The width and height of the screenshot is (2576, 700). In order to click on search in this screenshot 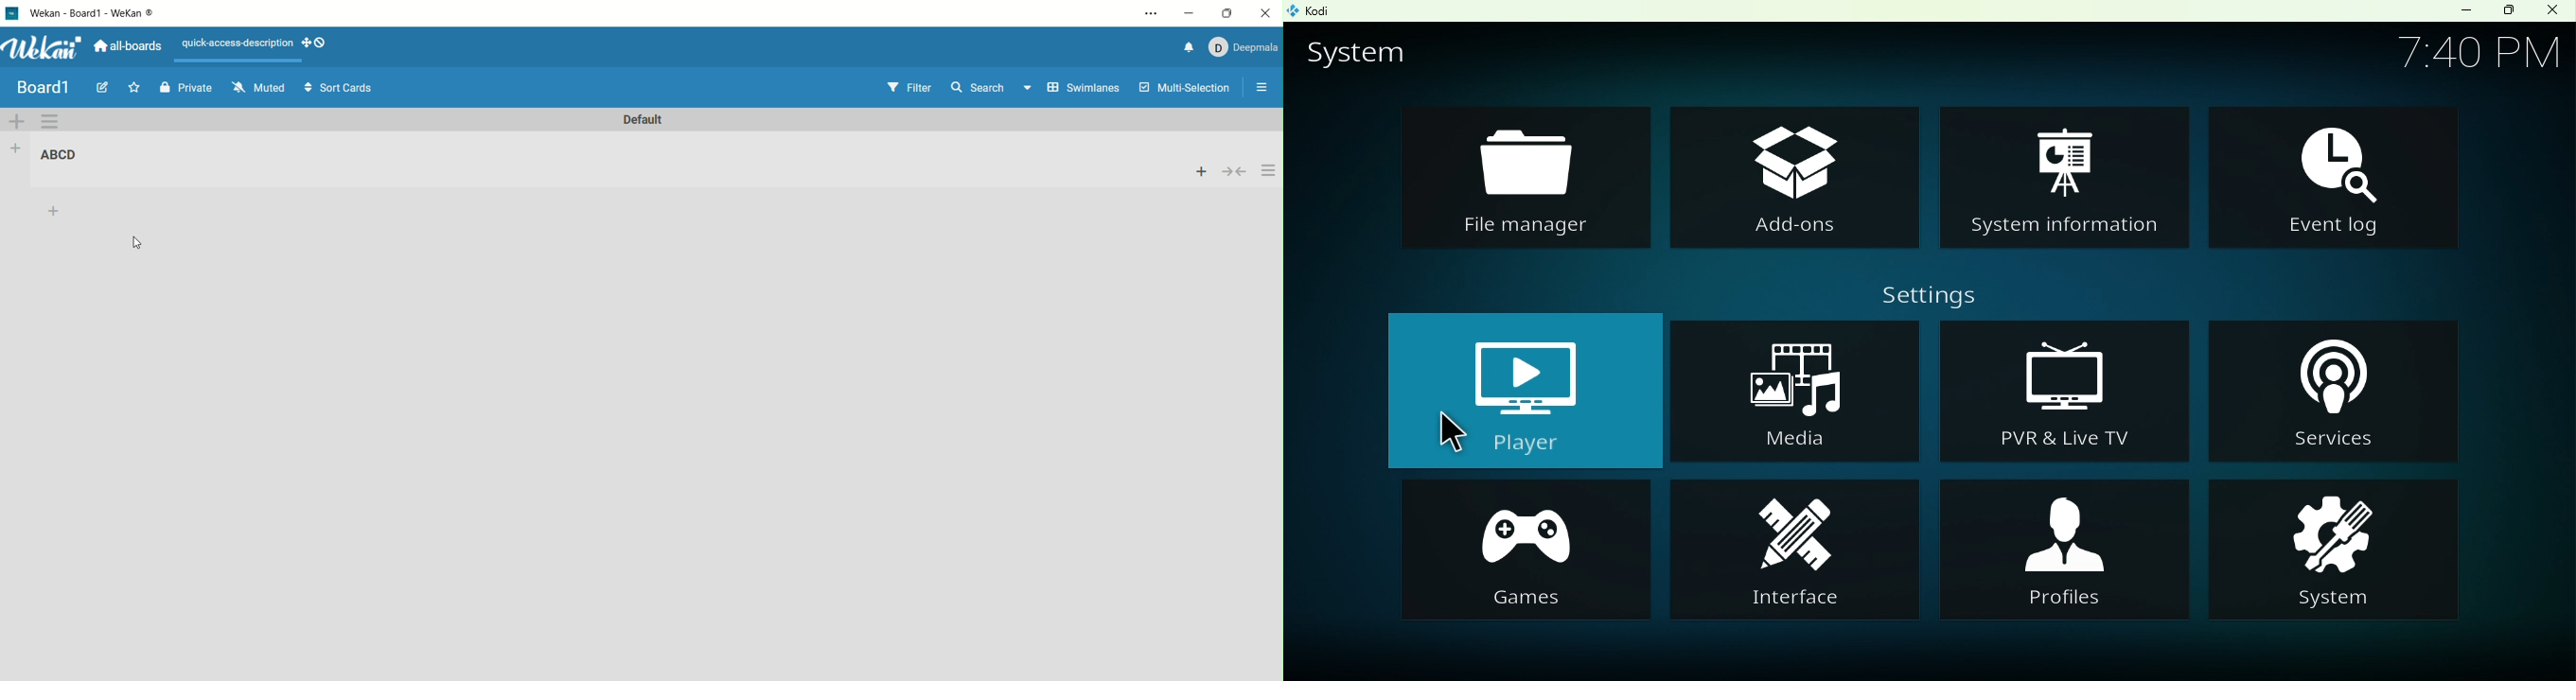, I will do `click(991, 89)`.